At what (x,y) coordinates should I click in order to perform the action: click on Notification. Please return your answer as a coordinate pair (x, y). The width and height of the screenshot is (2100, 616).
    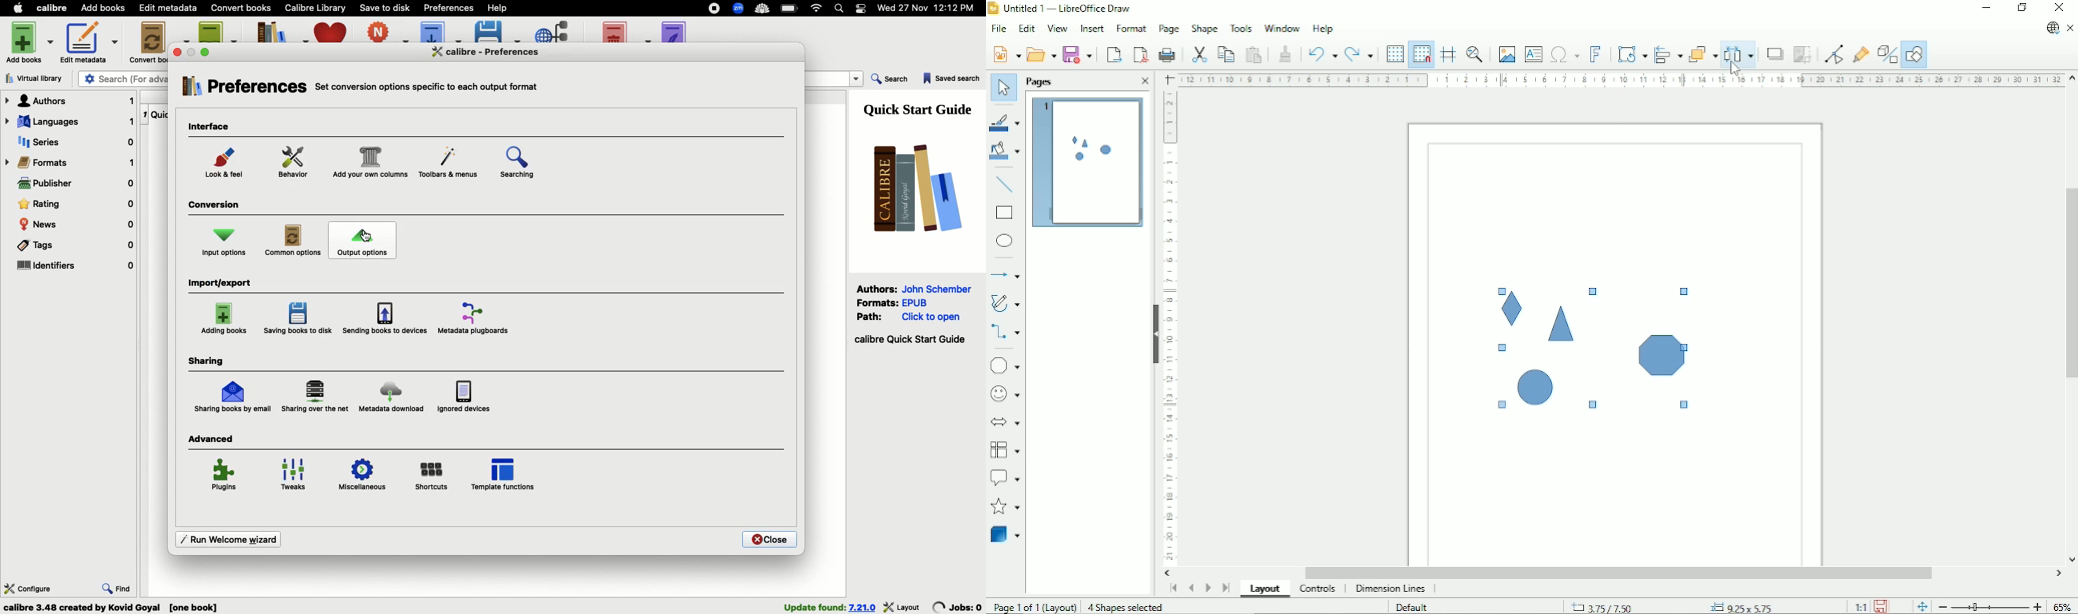
    Looking at the image, I should click on (862, 8).